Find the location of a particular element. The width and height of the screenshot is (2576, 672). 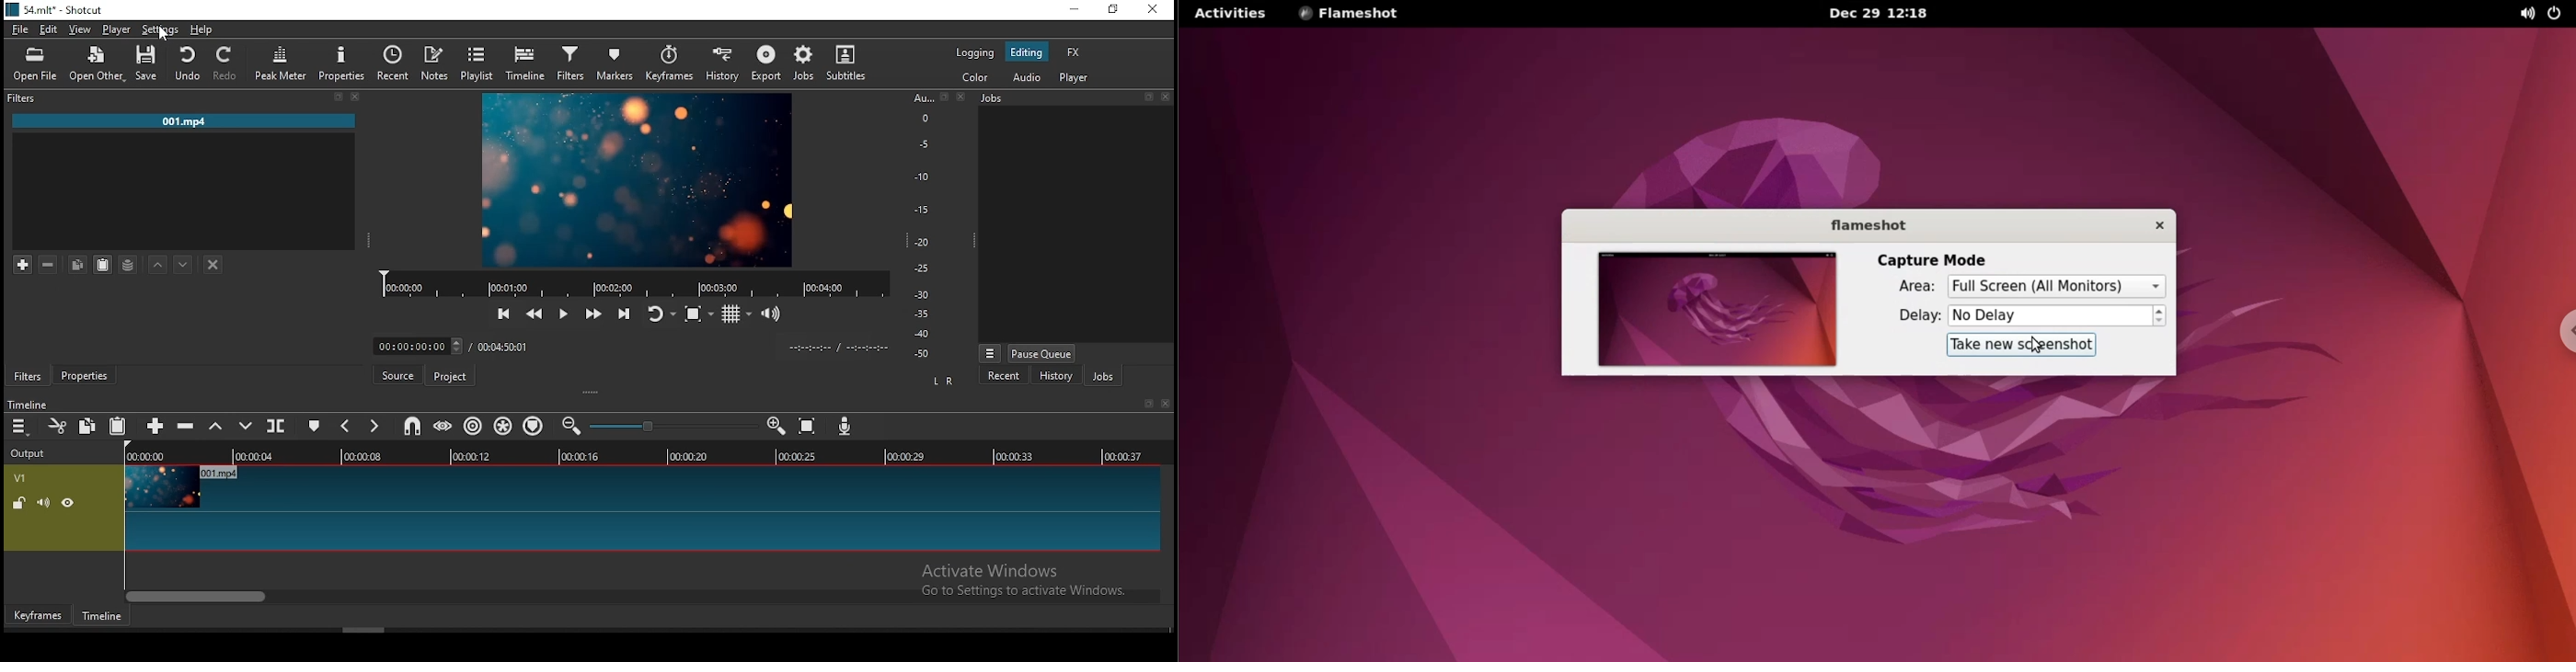

restore is located at coordinates (338, 97).